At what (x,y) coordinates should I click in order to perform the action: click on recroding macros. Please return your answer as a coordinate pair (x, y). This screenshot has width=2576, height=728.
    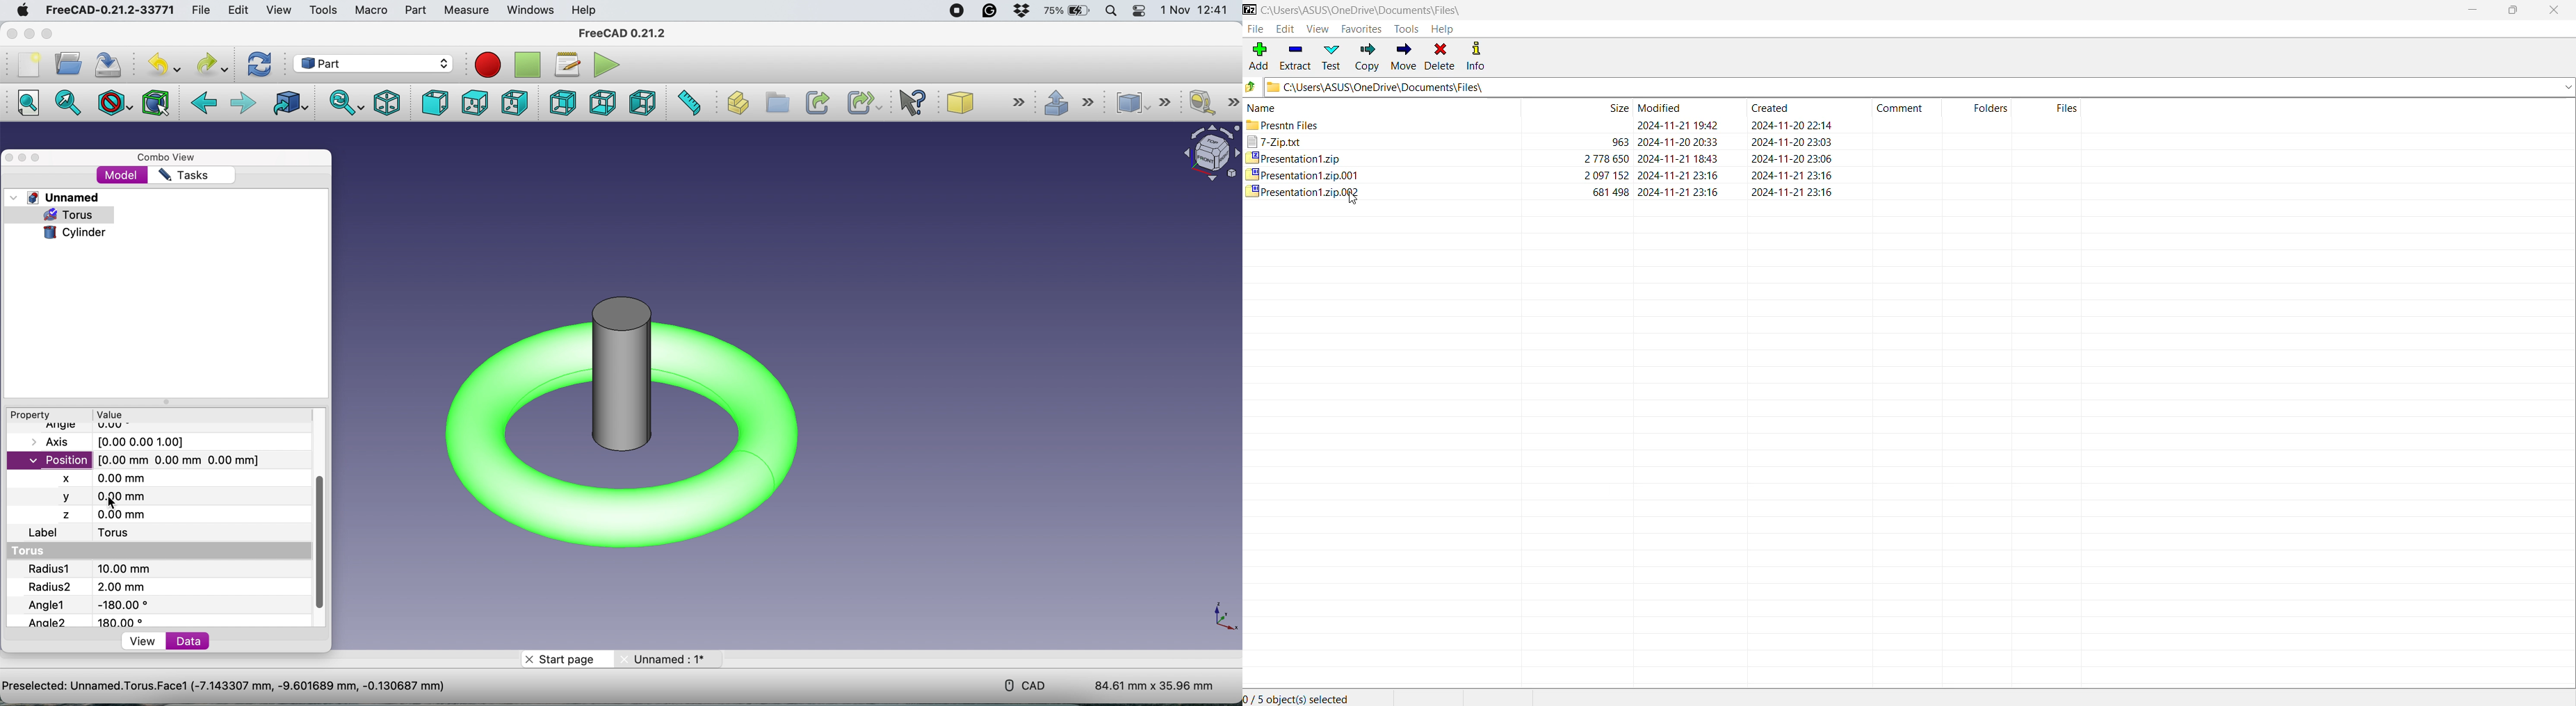
    Looking at the image, I should click on (484, 64).